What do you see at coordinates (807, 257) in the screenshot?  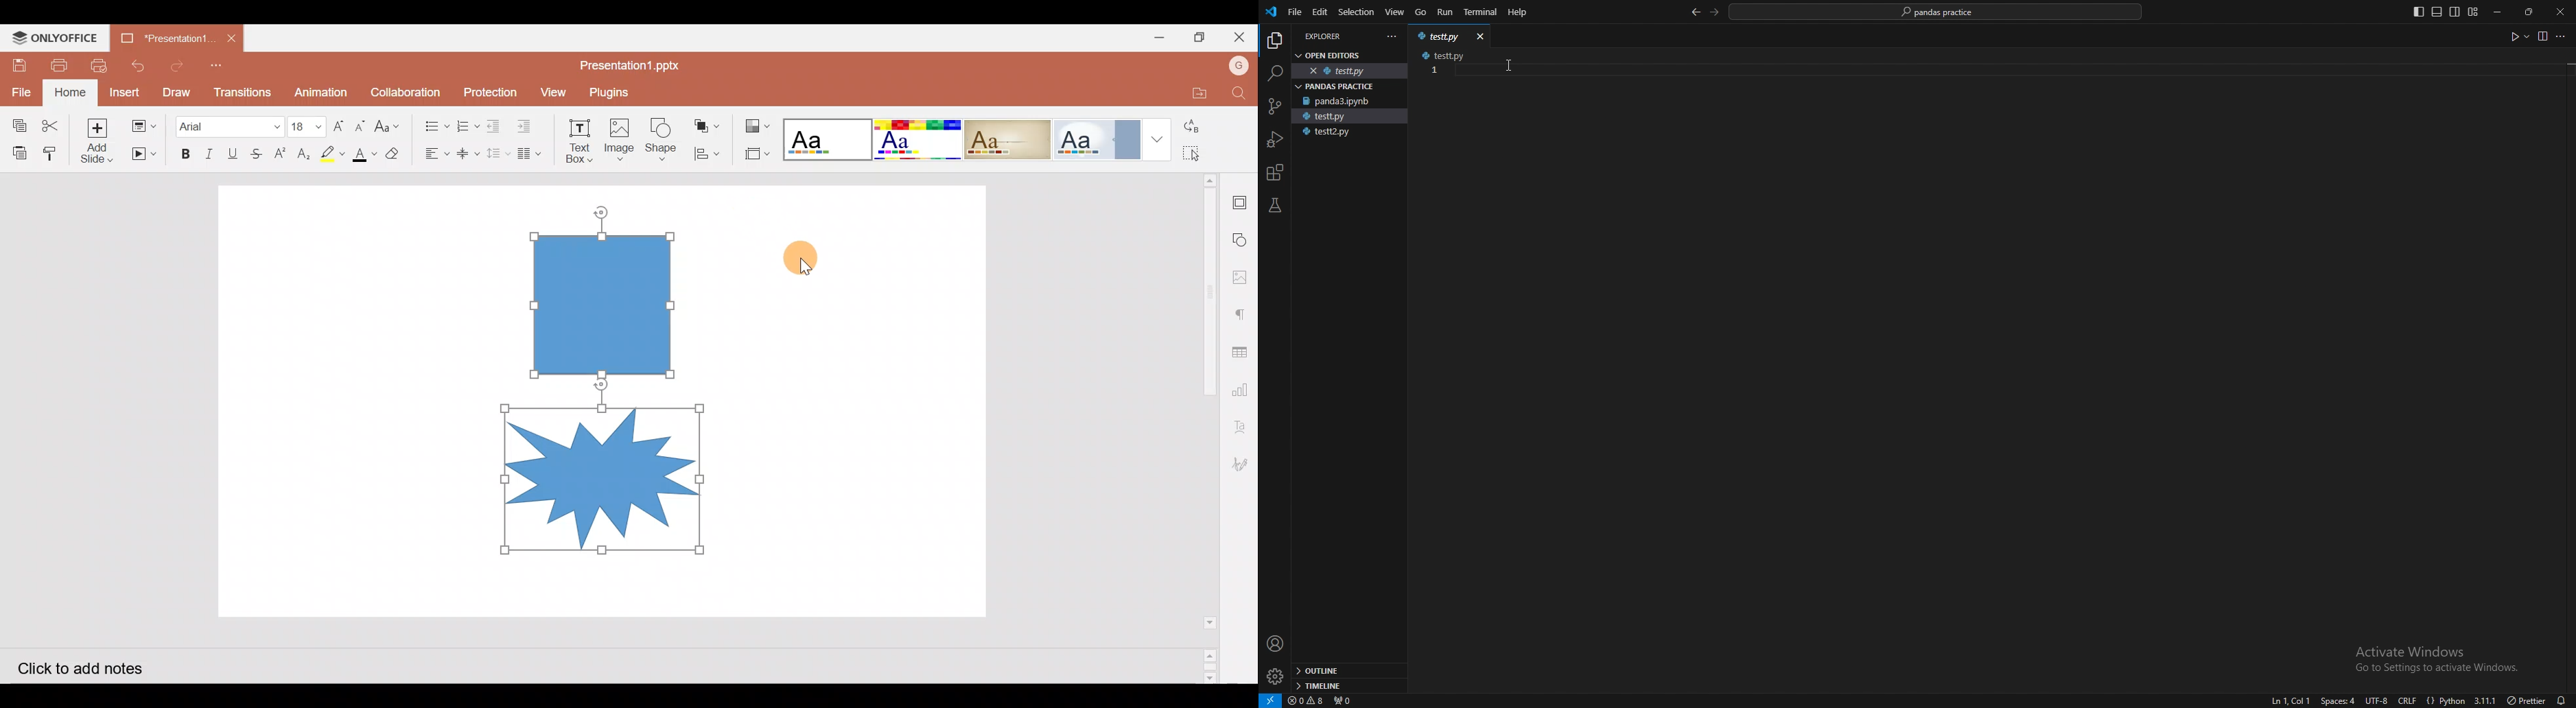 I see `Cursor` at bounding box center [807, 257].